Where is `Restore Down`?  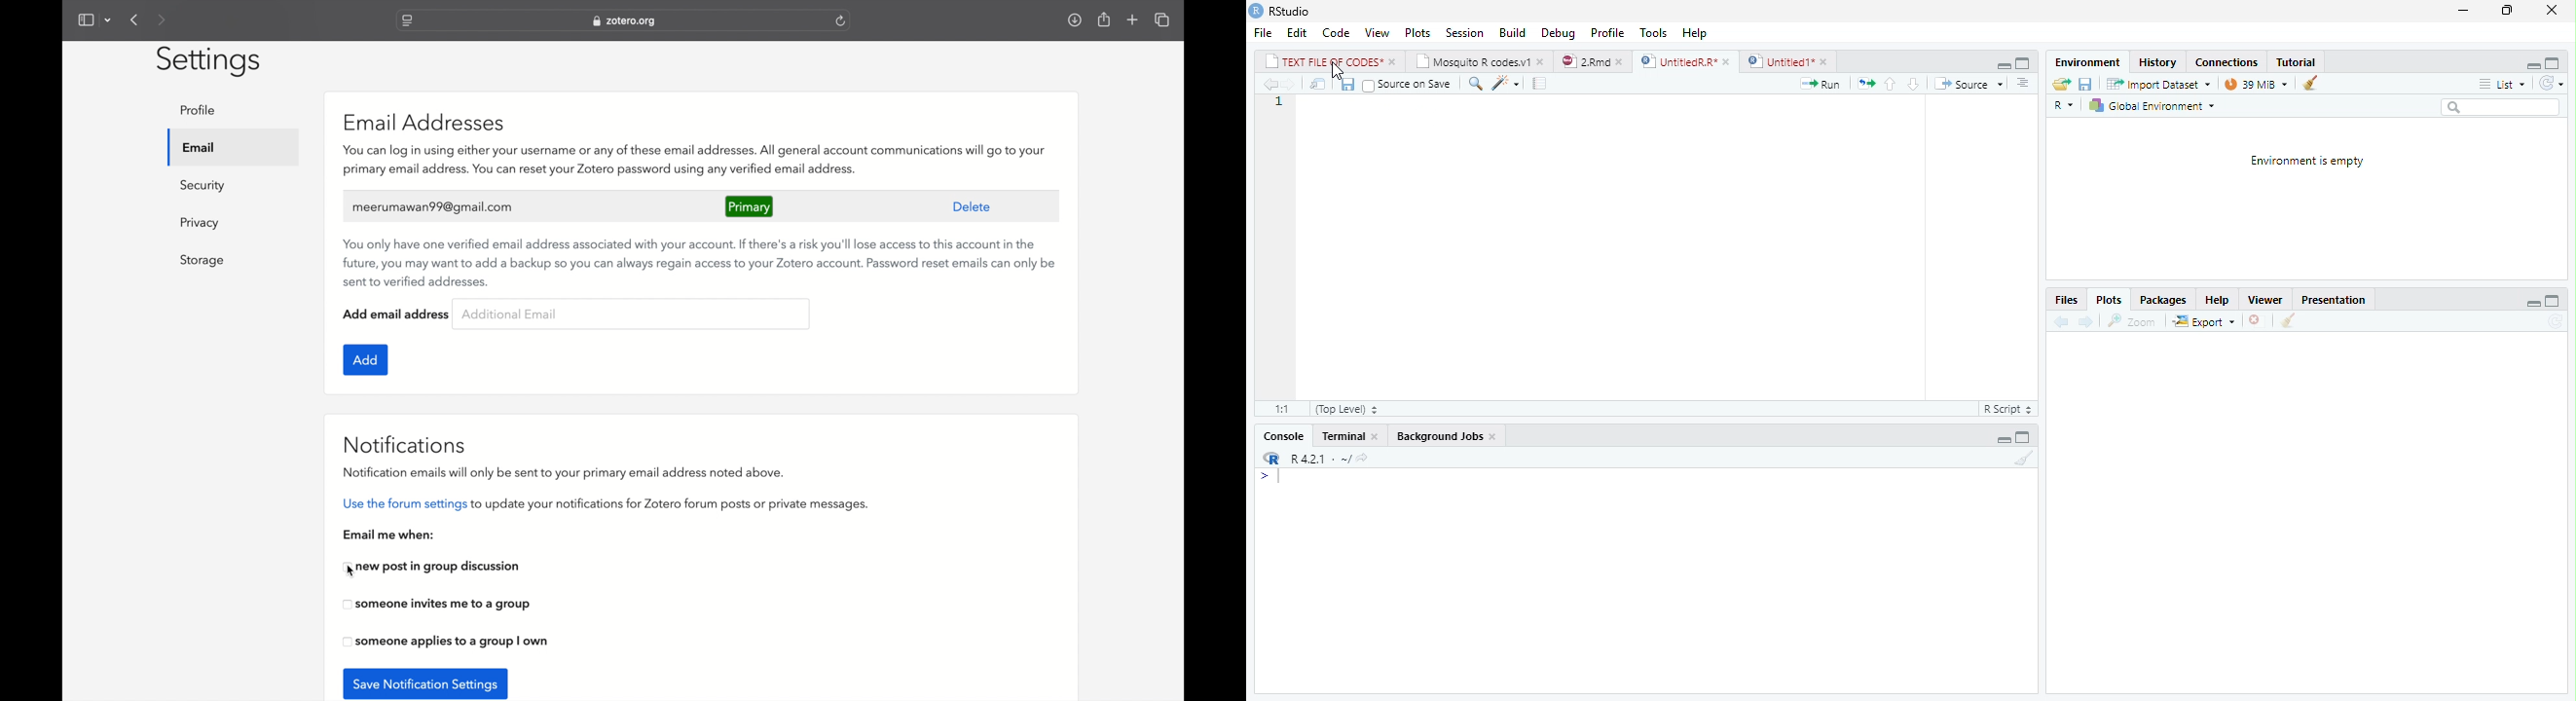
Restore Down is located at coordinates (2506, 11).